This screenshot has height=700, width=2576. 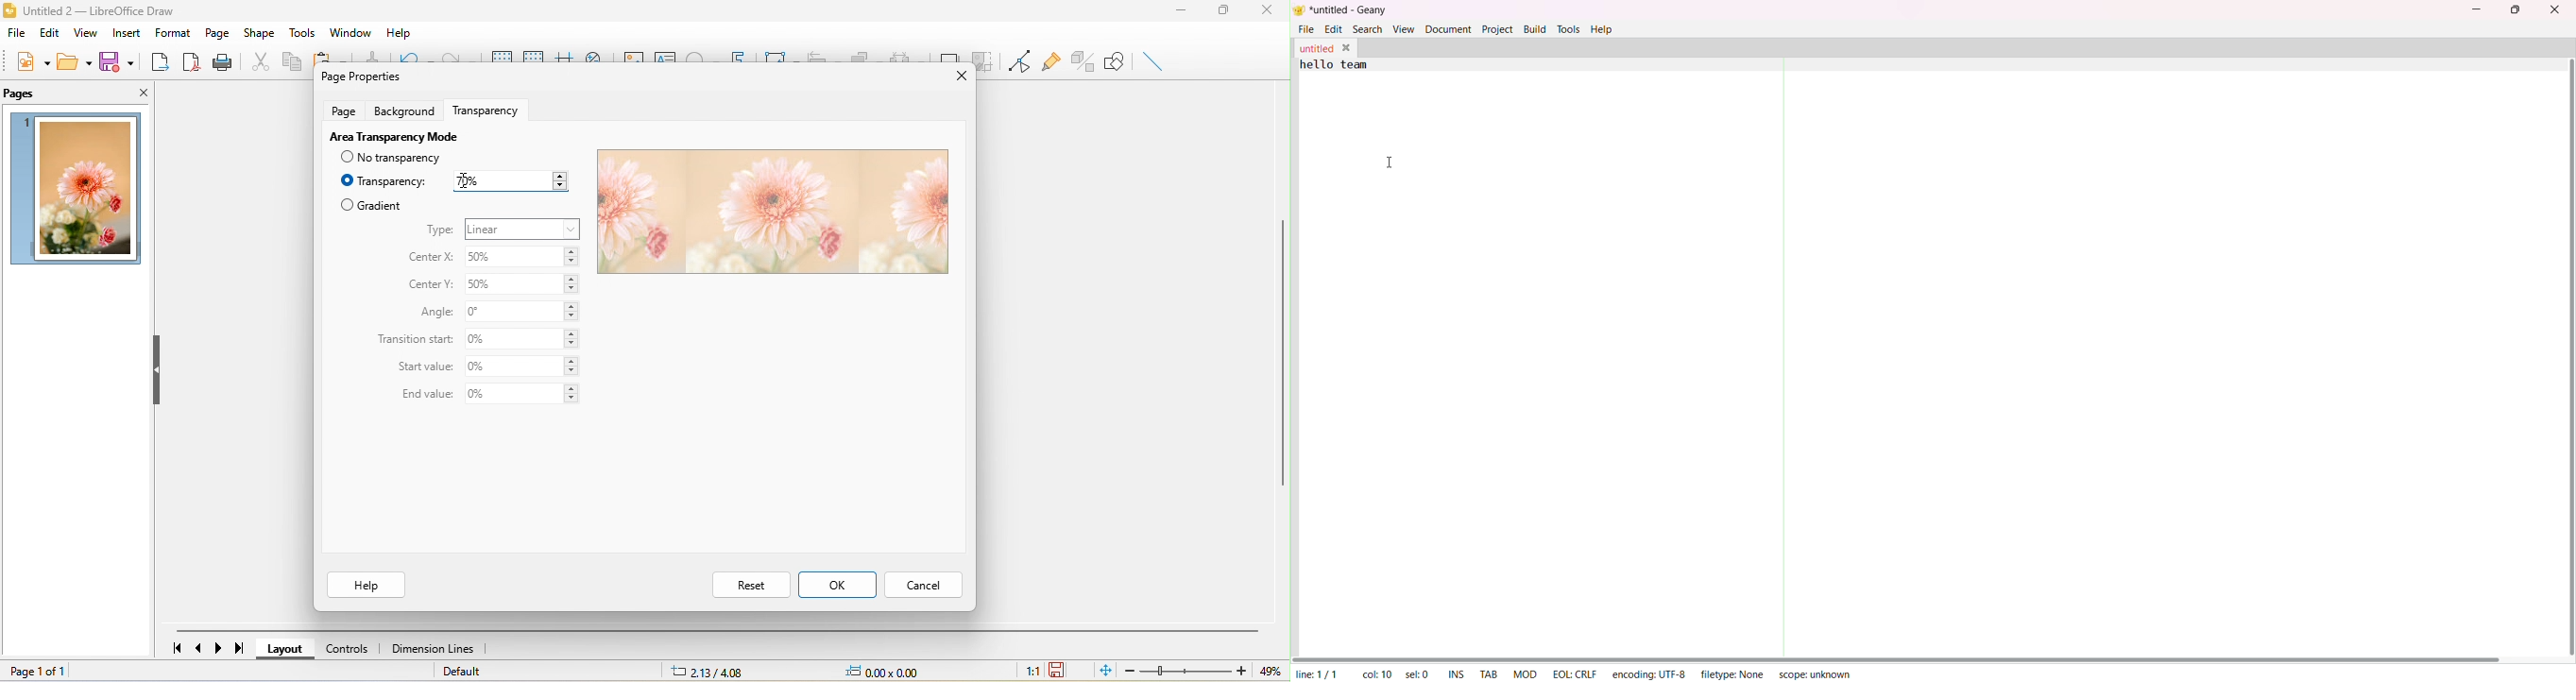 What do you see at coordinates (521, 287) in the screenshot?
I see `50%` at bounding box center [521, 287].